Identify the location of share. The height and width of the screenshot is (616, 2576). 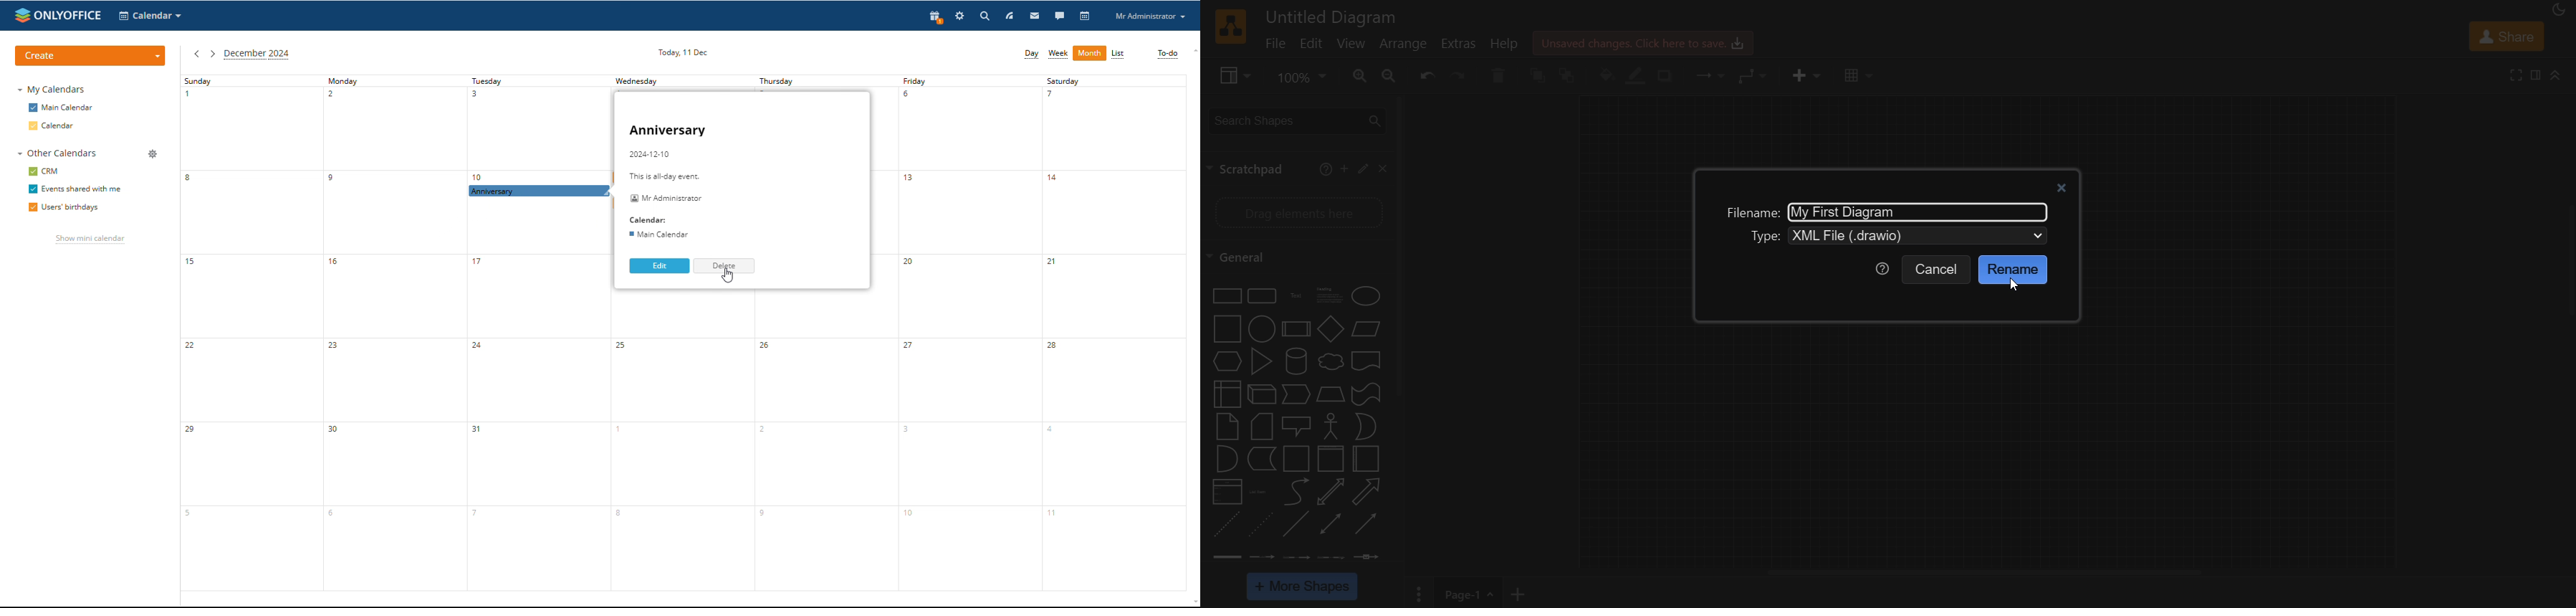
(2507, 38).